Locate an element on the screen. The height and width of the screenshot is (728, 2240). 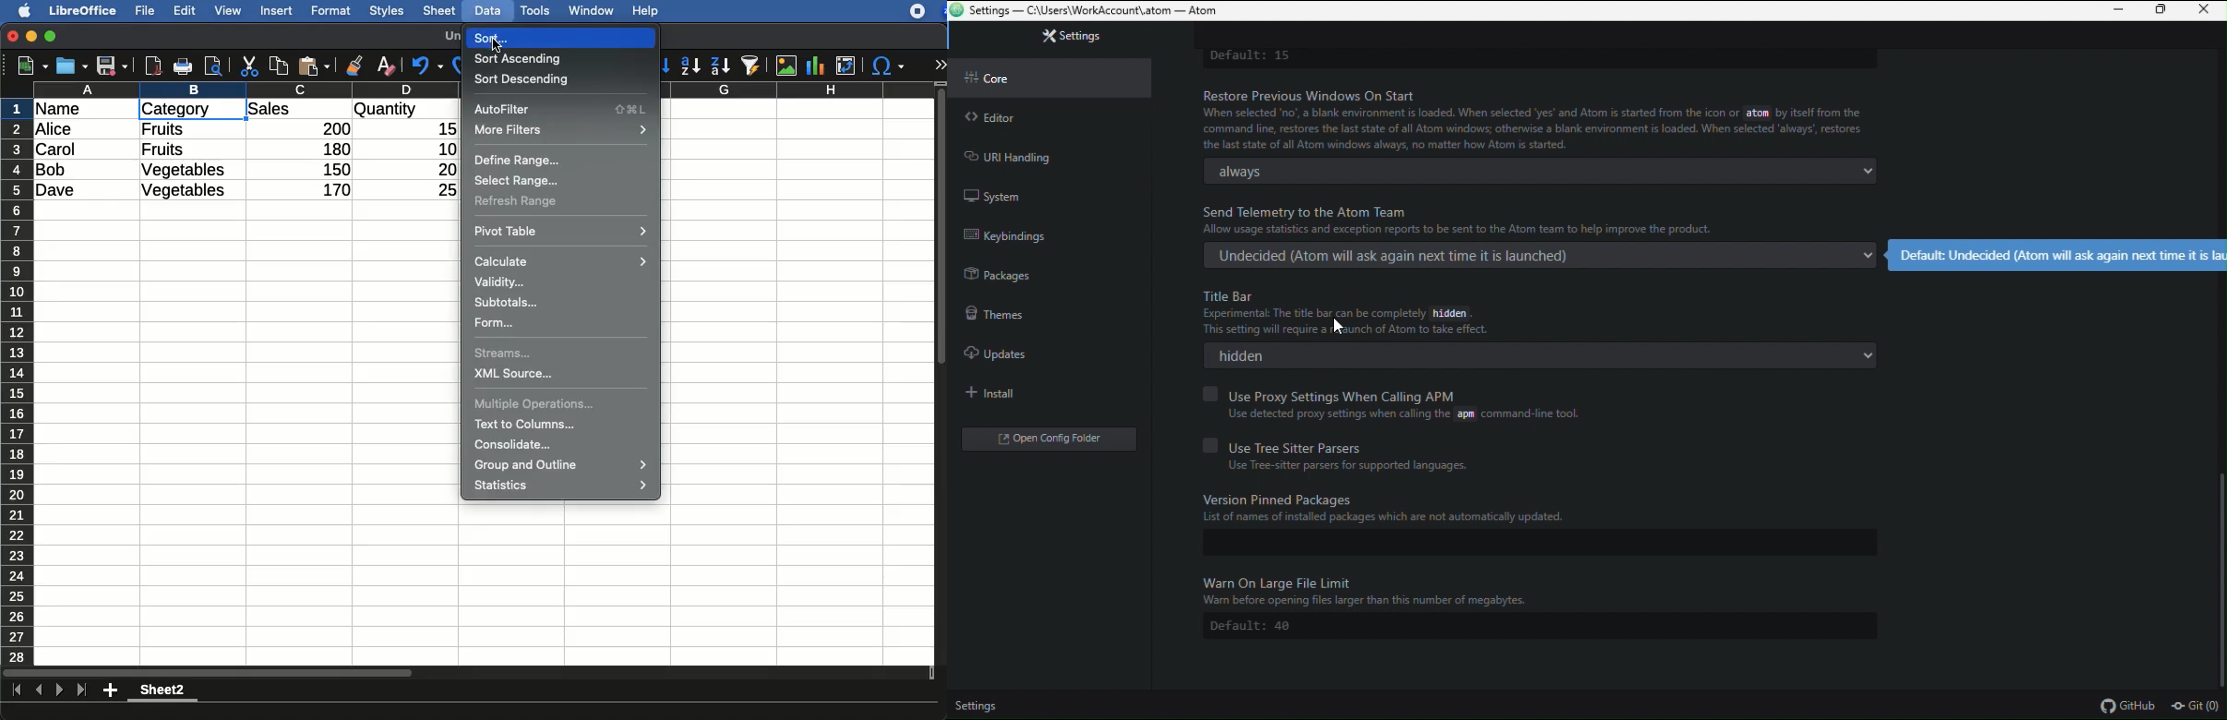
core is located at coordinates (1046, 75).